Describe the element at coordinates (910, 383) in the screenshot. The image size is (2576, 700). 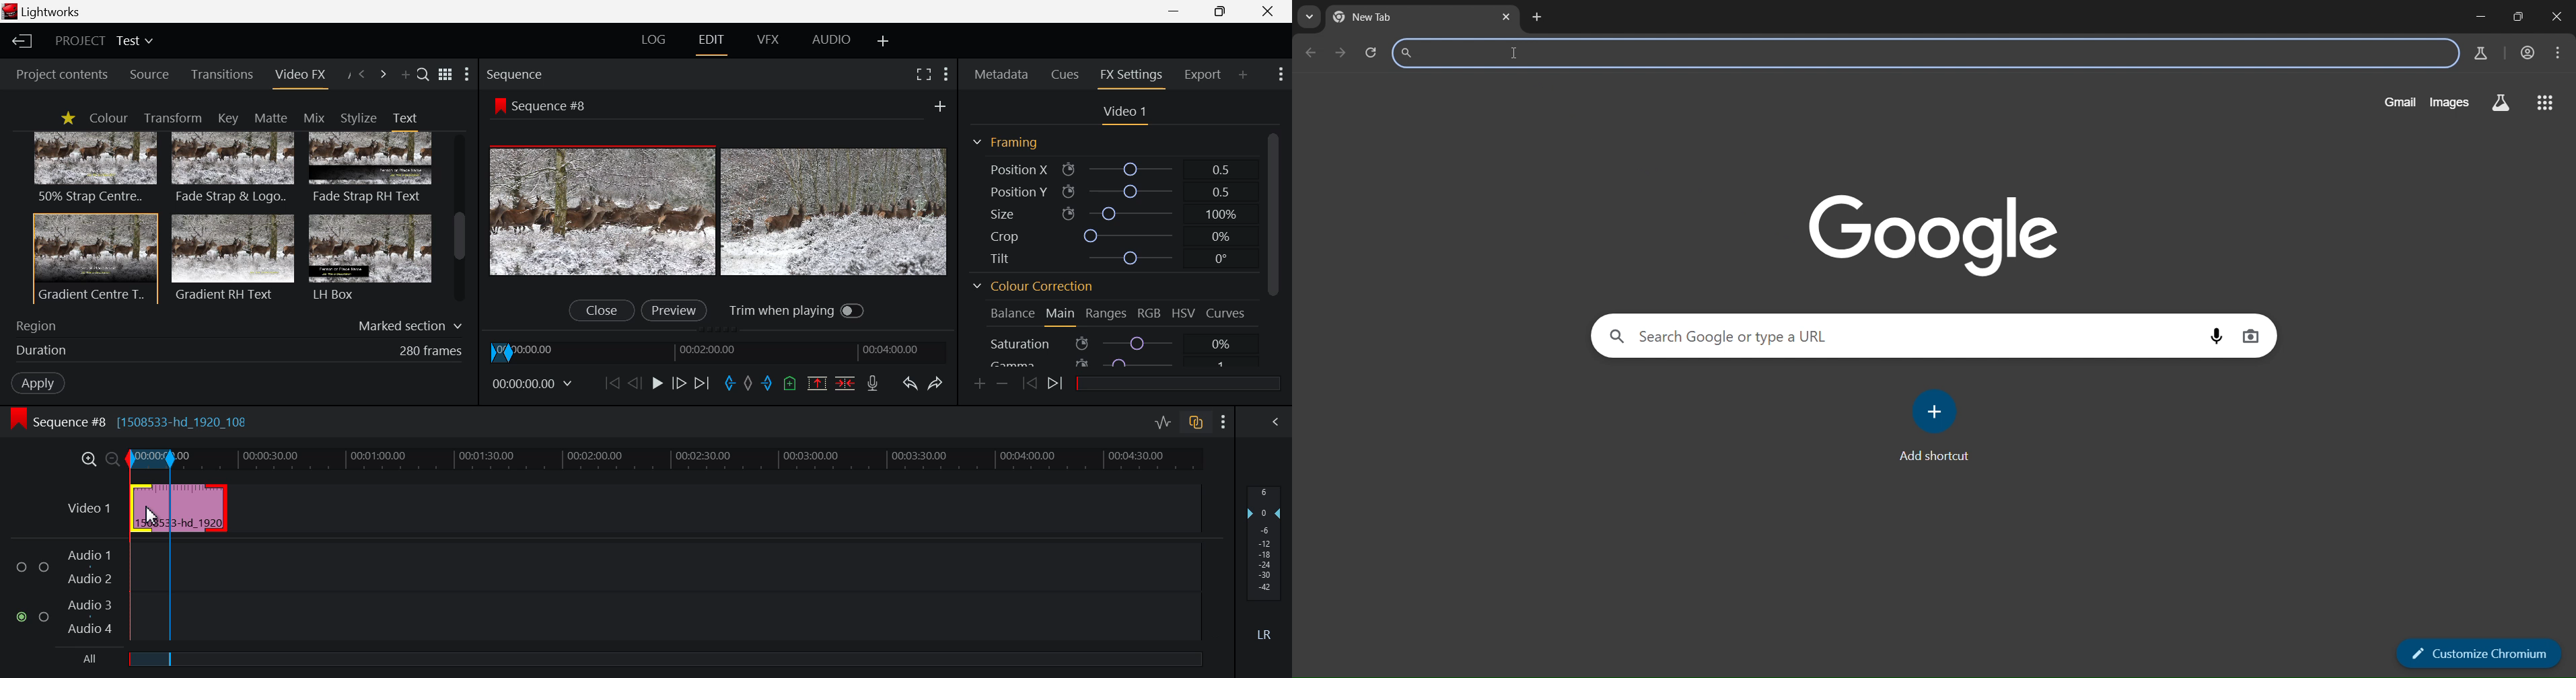
I see `Undo` at that location.